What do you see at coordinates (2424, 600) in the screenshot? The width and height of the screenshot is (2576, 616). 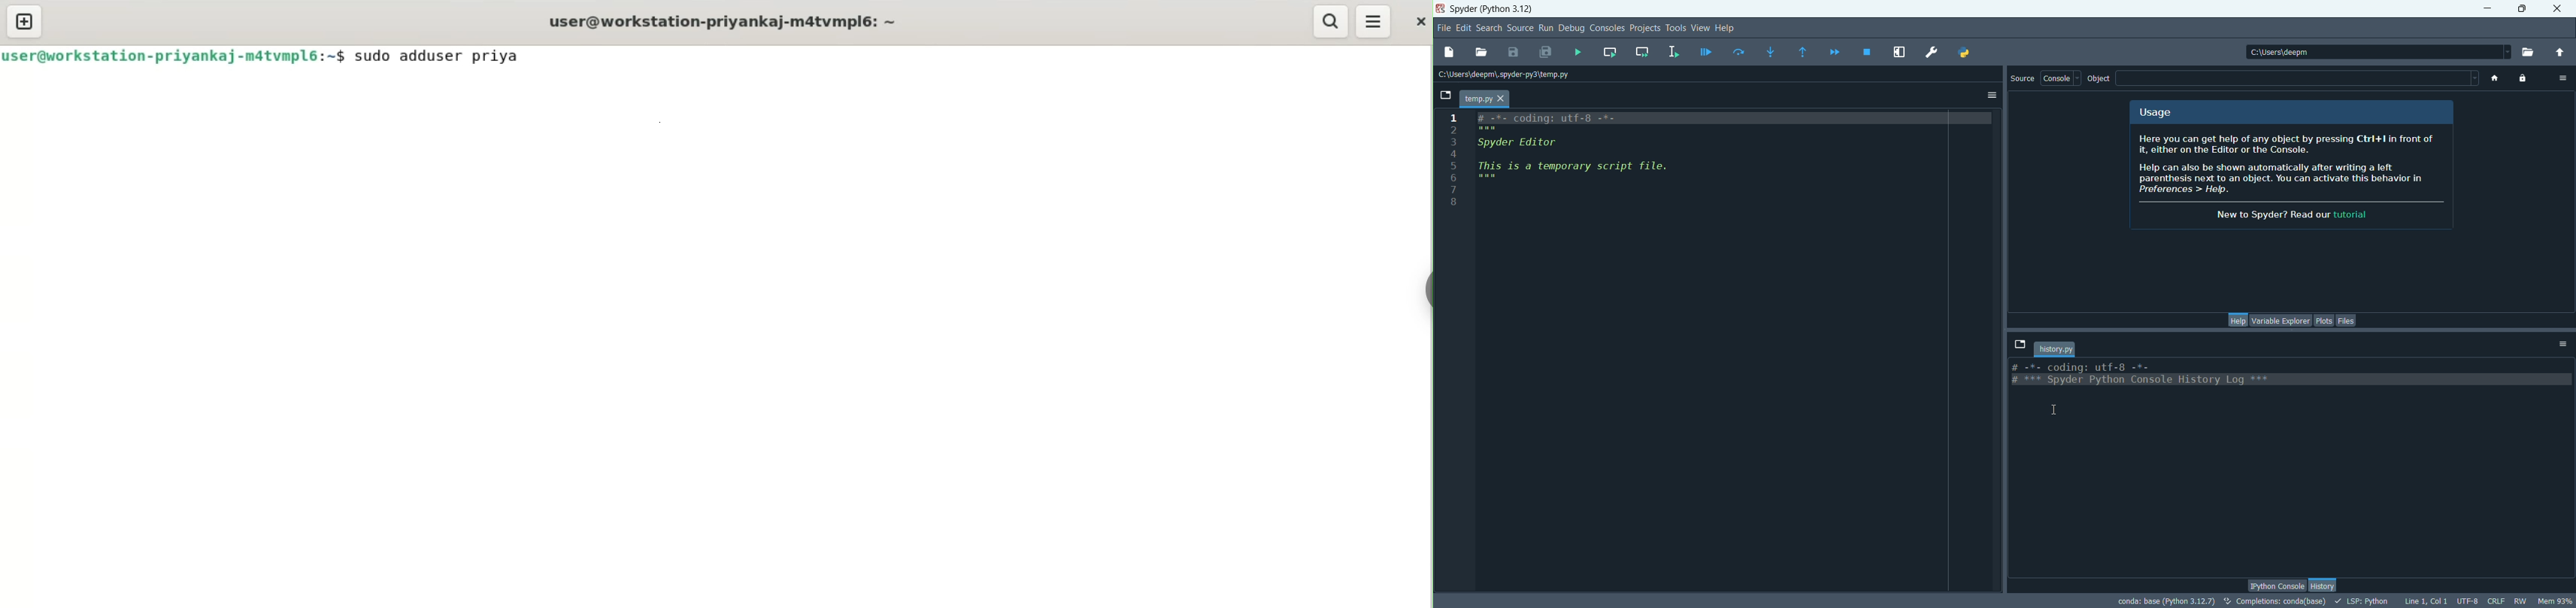 I see `Line, col` at bounding box center [2424, 600].